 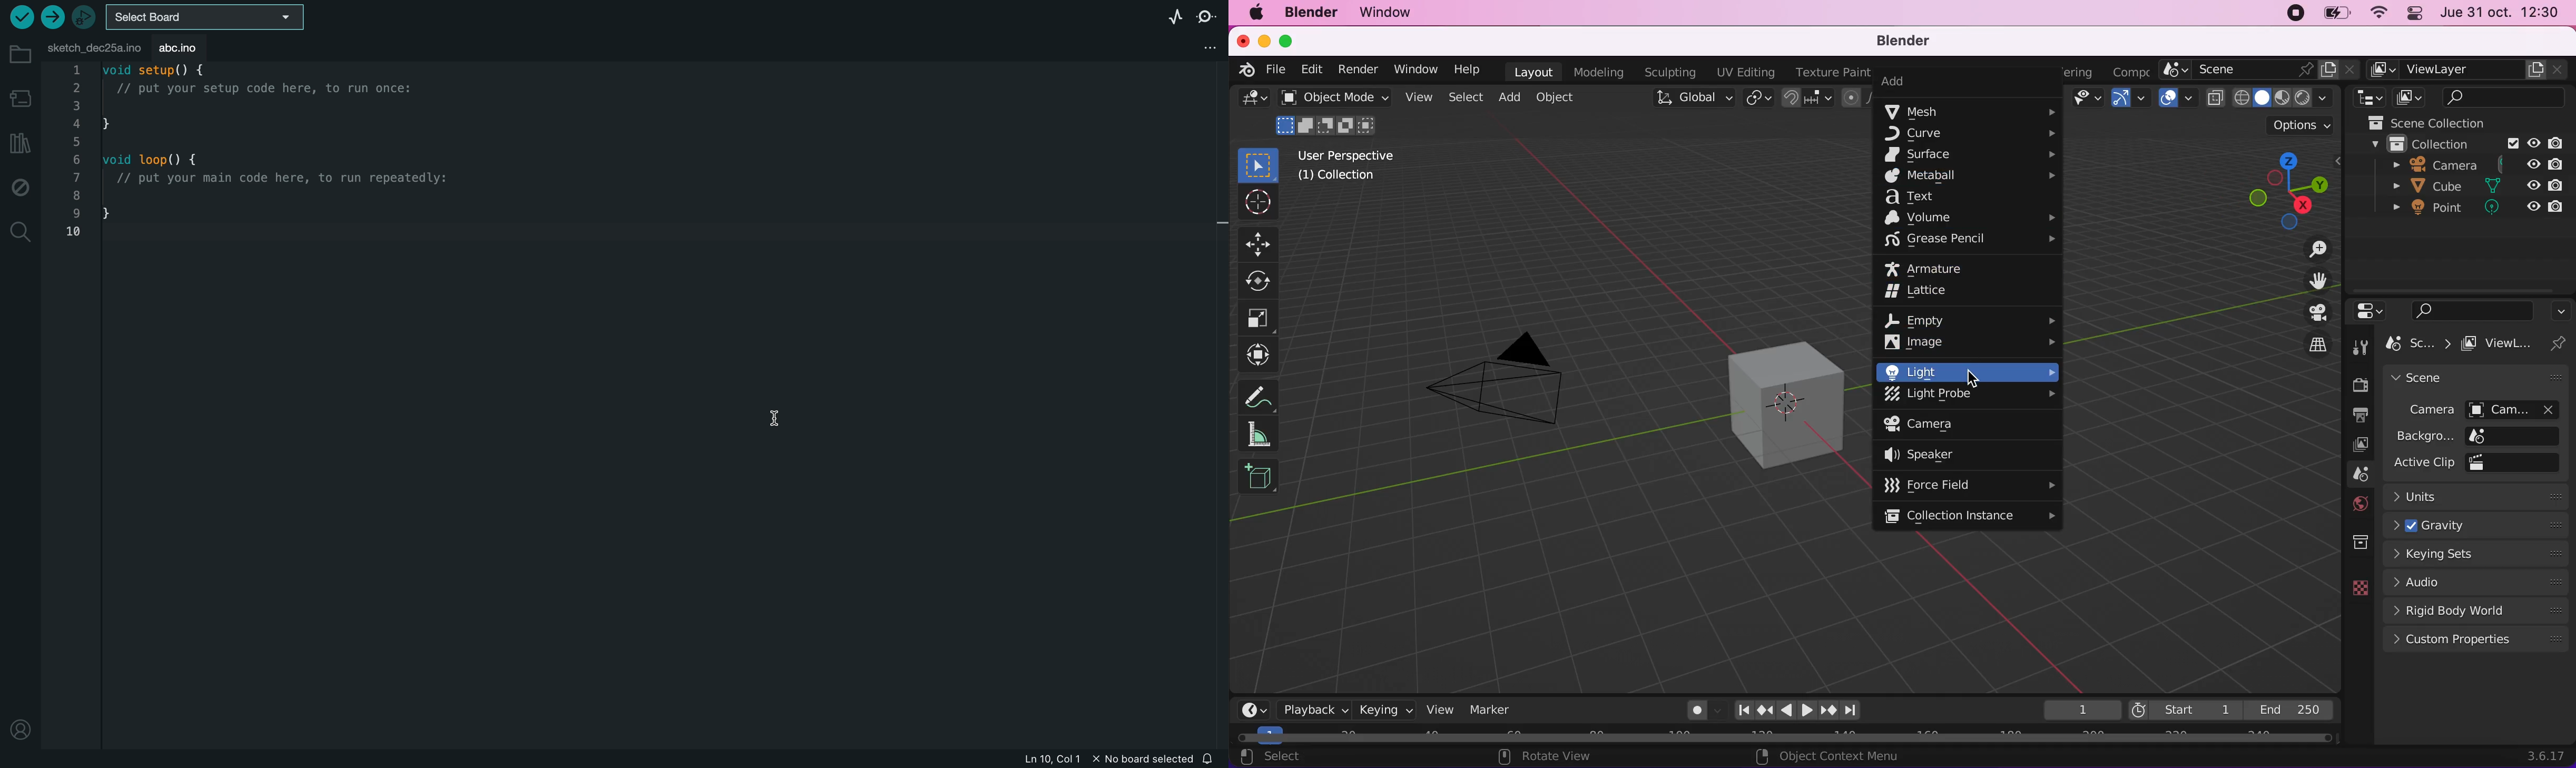 I want to click on lattice, so click(x=1941, y=291).